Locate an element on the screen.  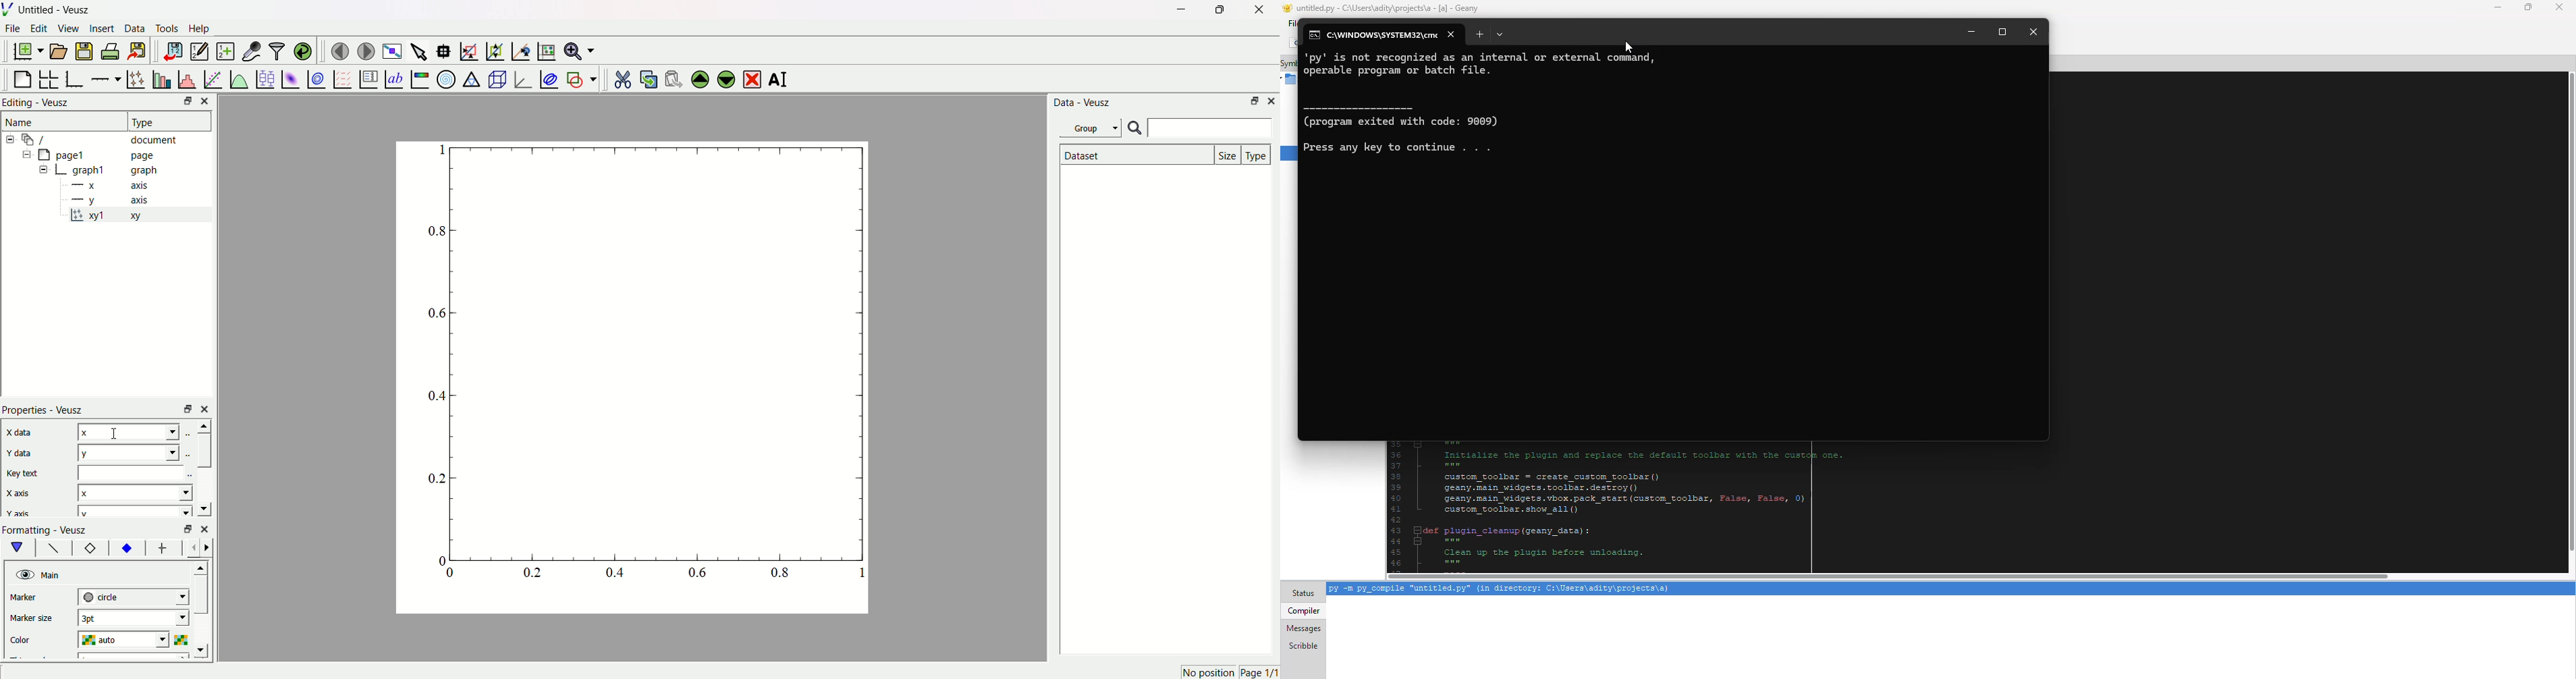
File is located at coordinates (14, 30).